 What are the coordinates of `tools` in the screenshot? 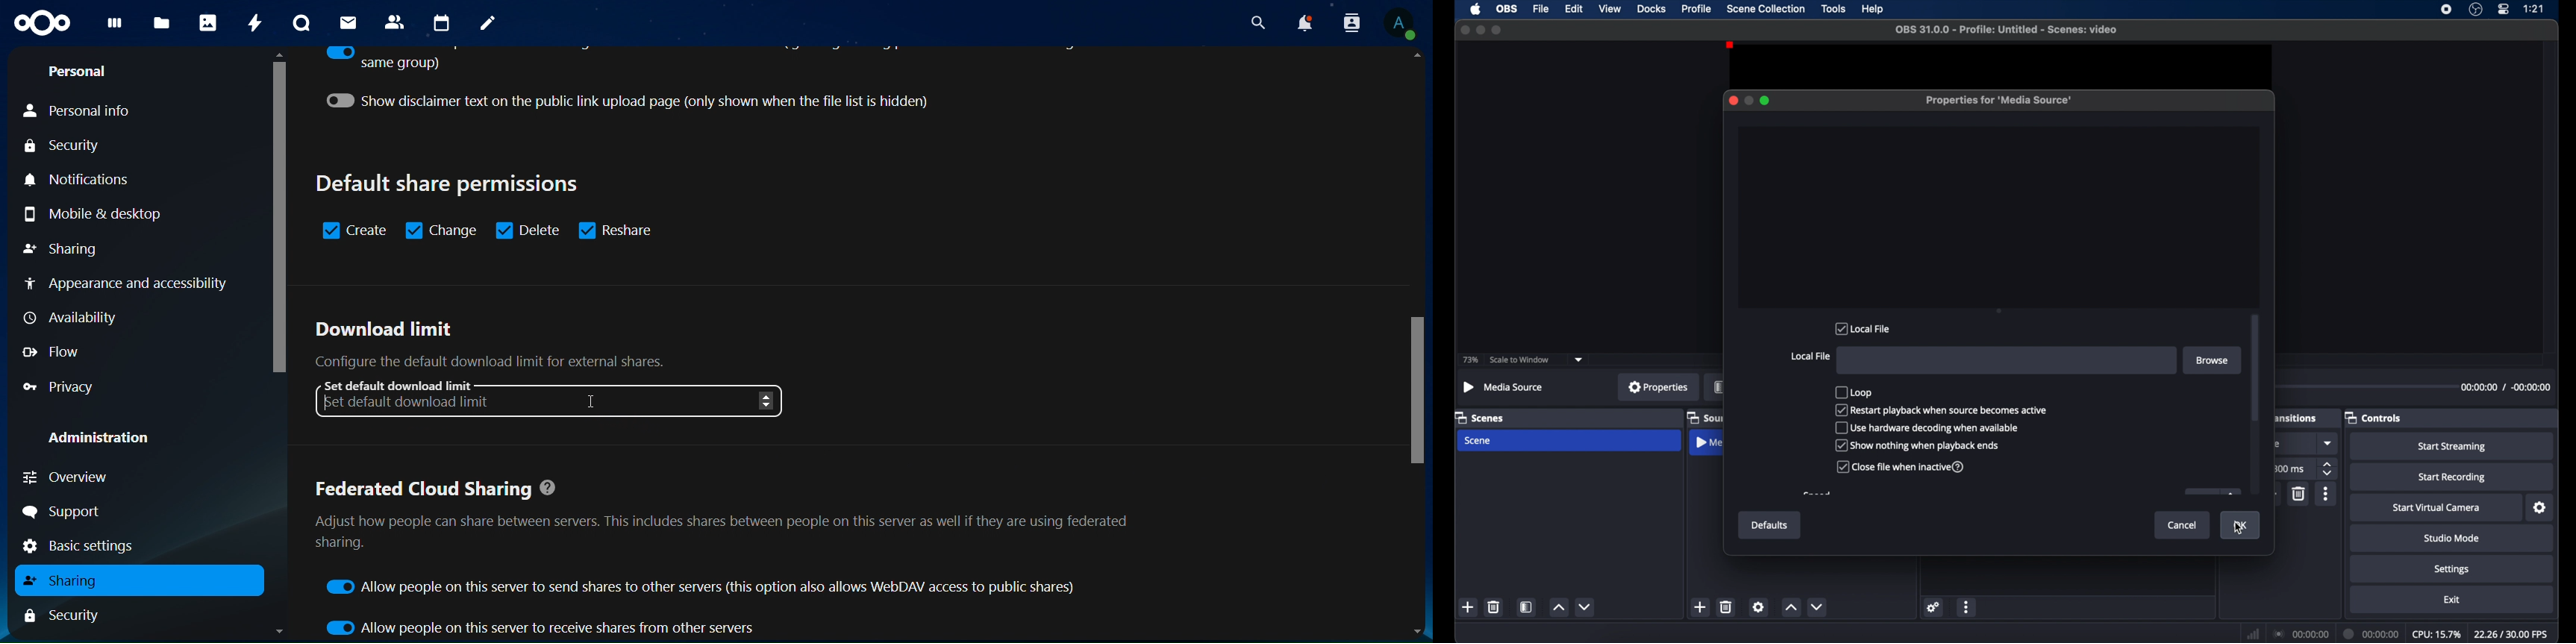 It's located at (1834, 9).